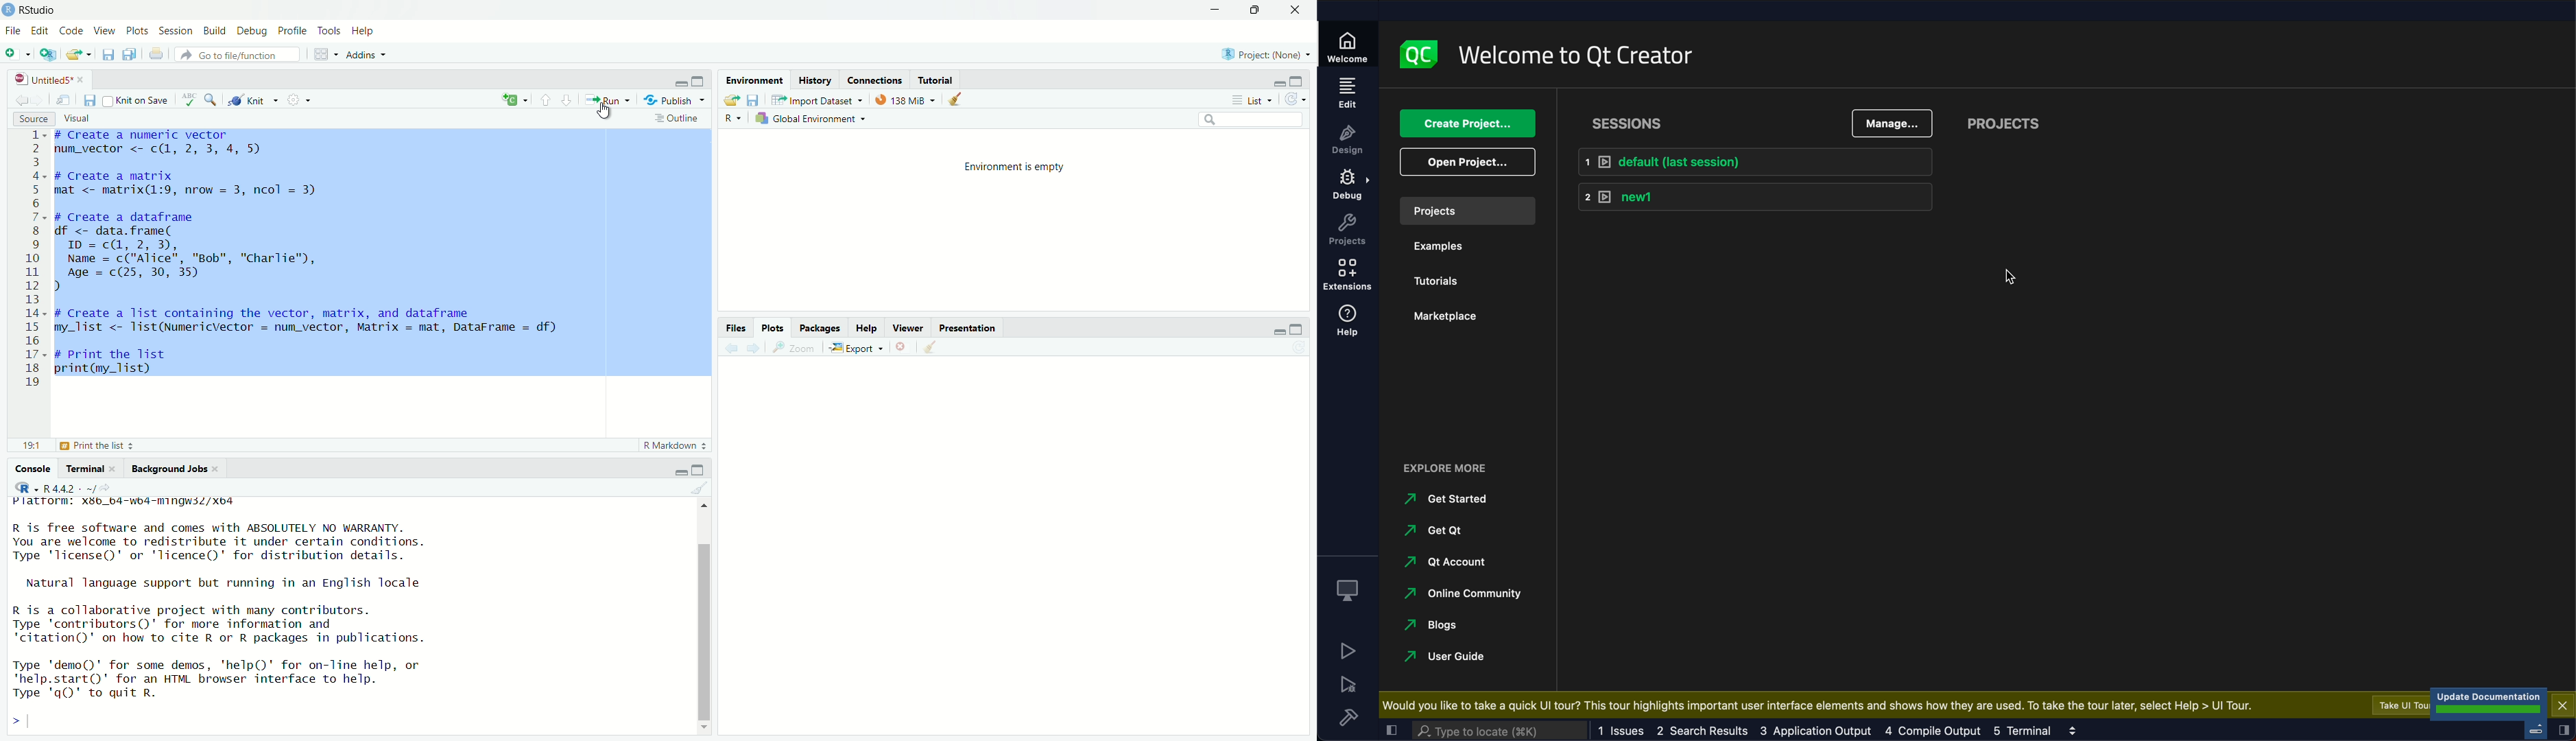  I want to click on Profile, so click(291, 30).